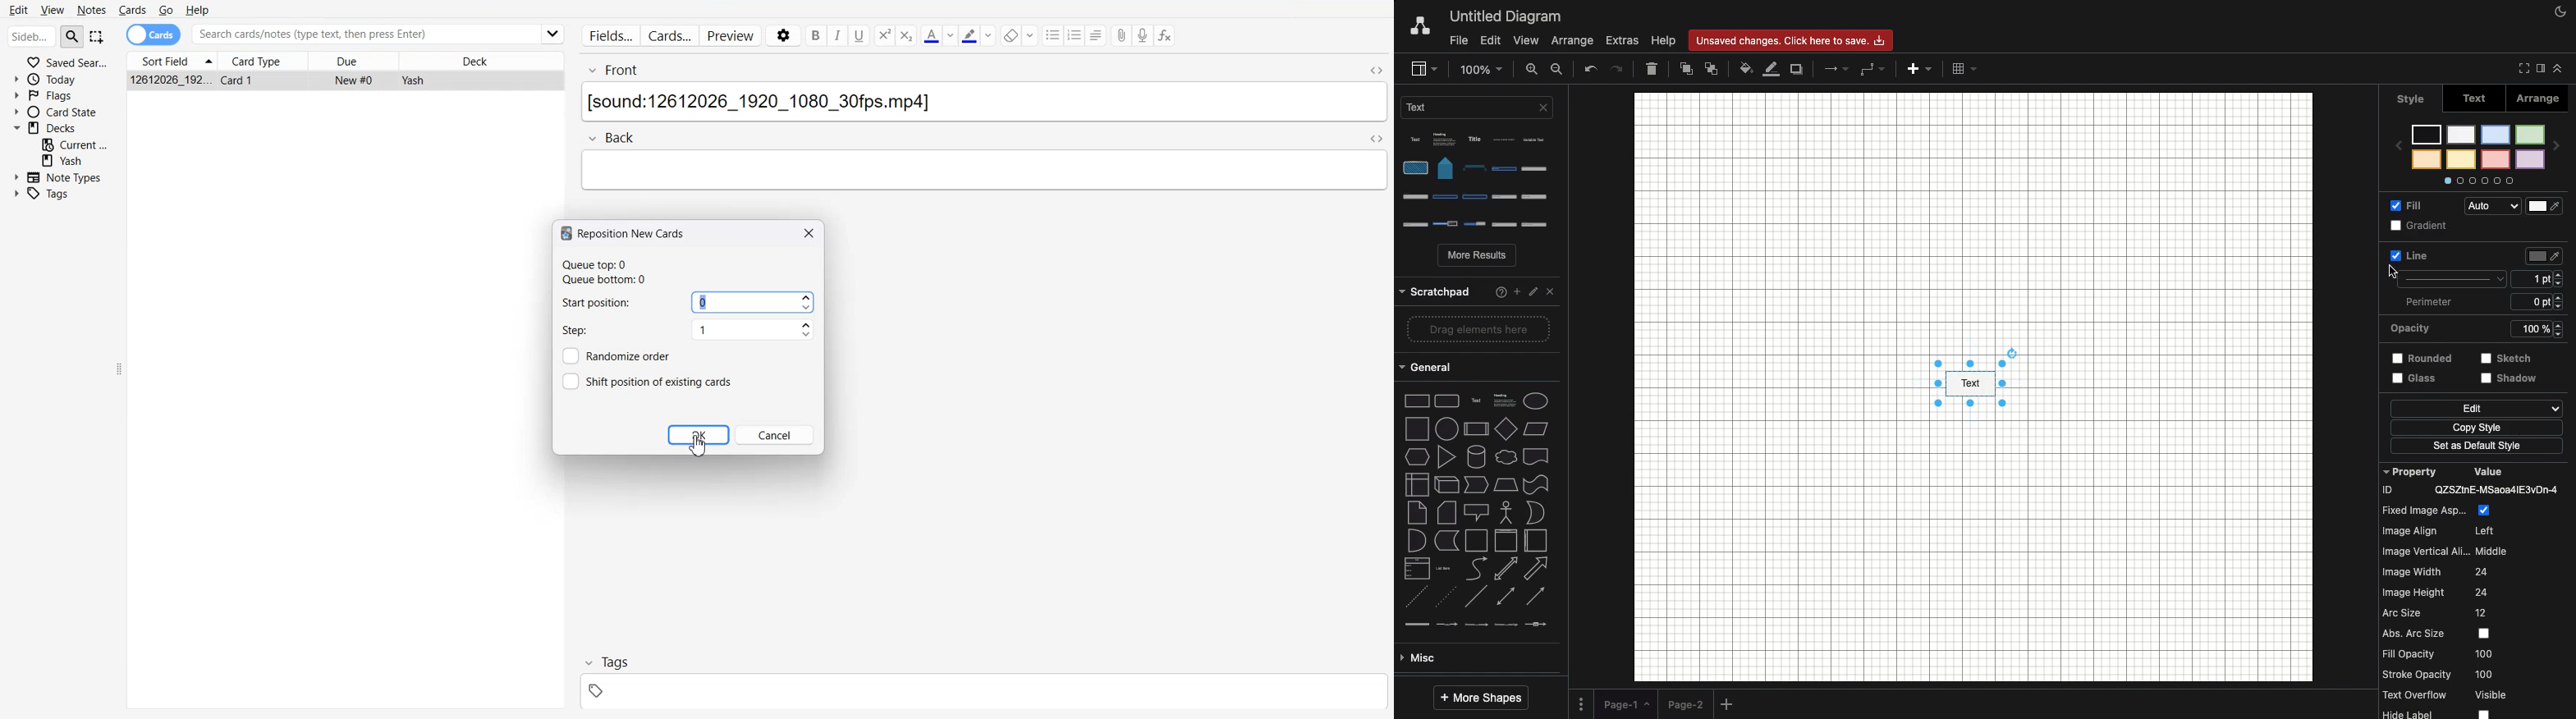 This screenshot has width=2576, height=728. Describe the element at coordinates (1918, 71) in the screenshot. I see `Add` at that location.